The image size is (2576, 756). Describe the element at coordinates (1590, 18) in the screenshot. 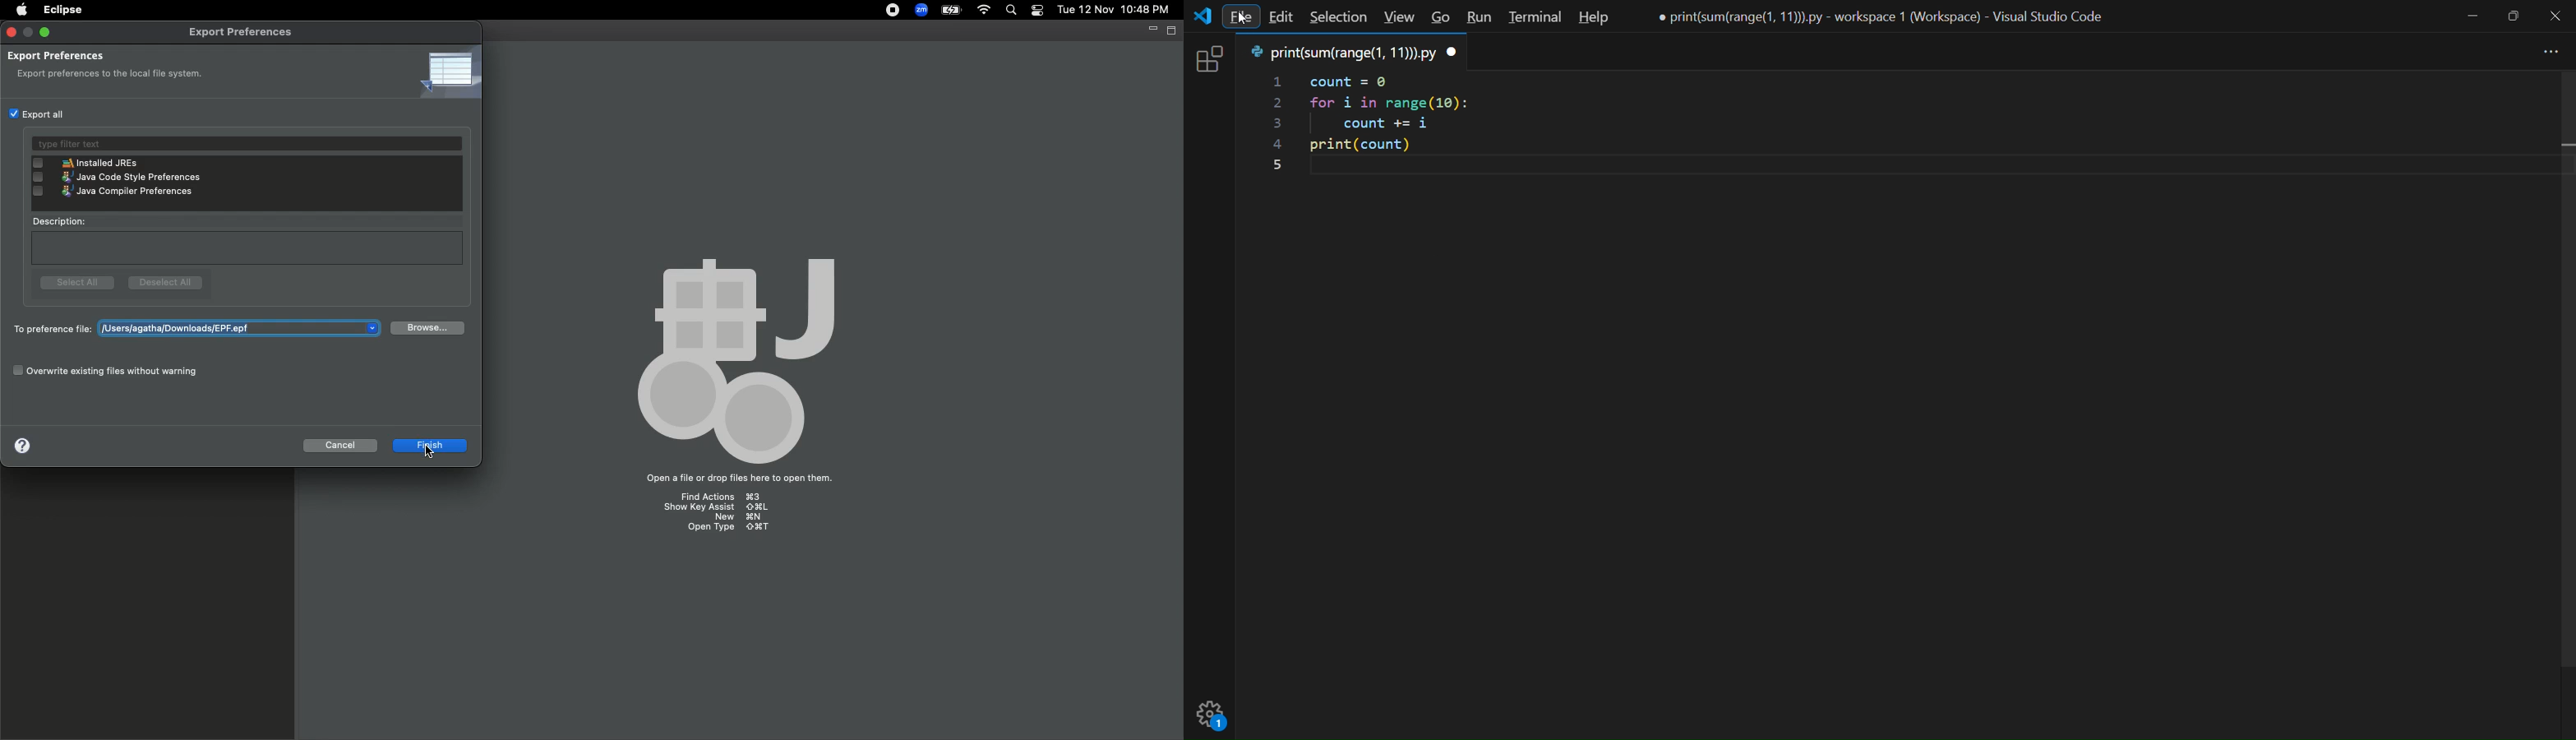

I see `help` at that location.